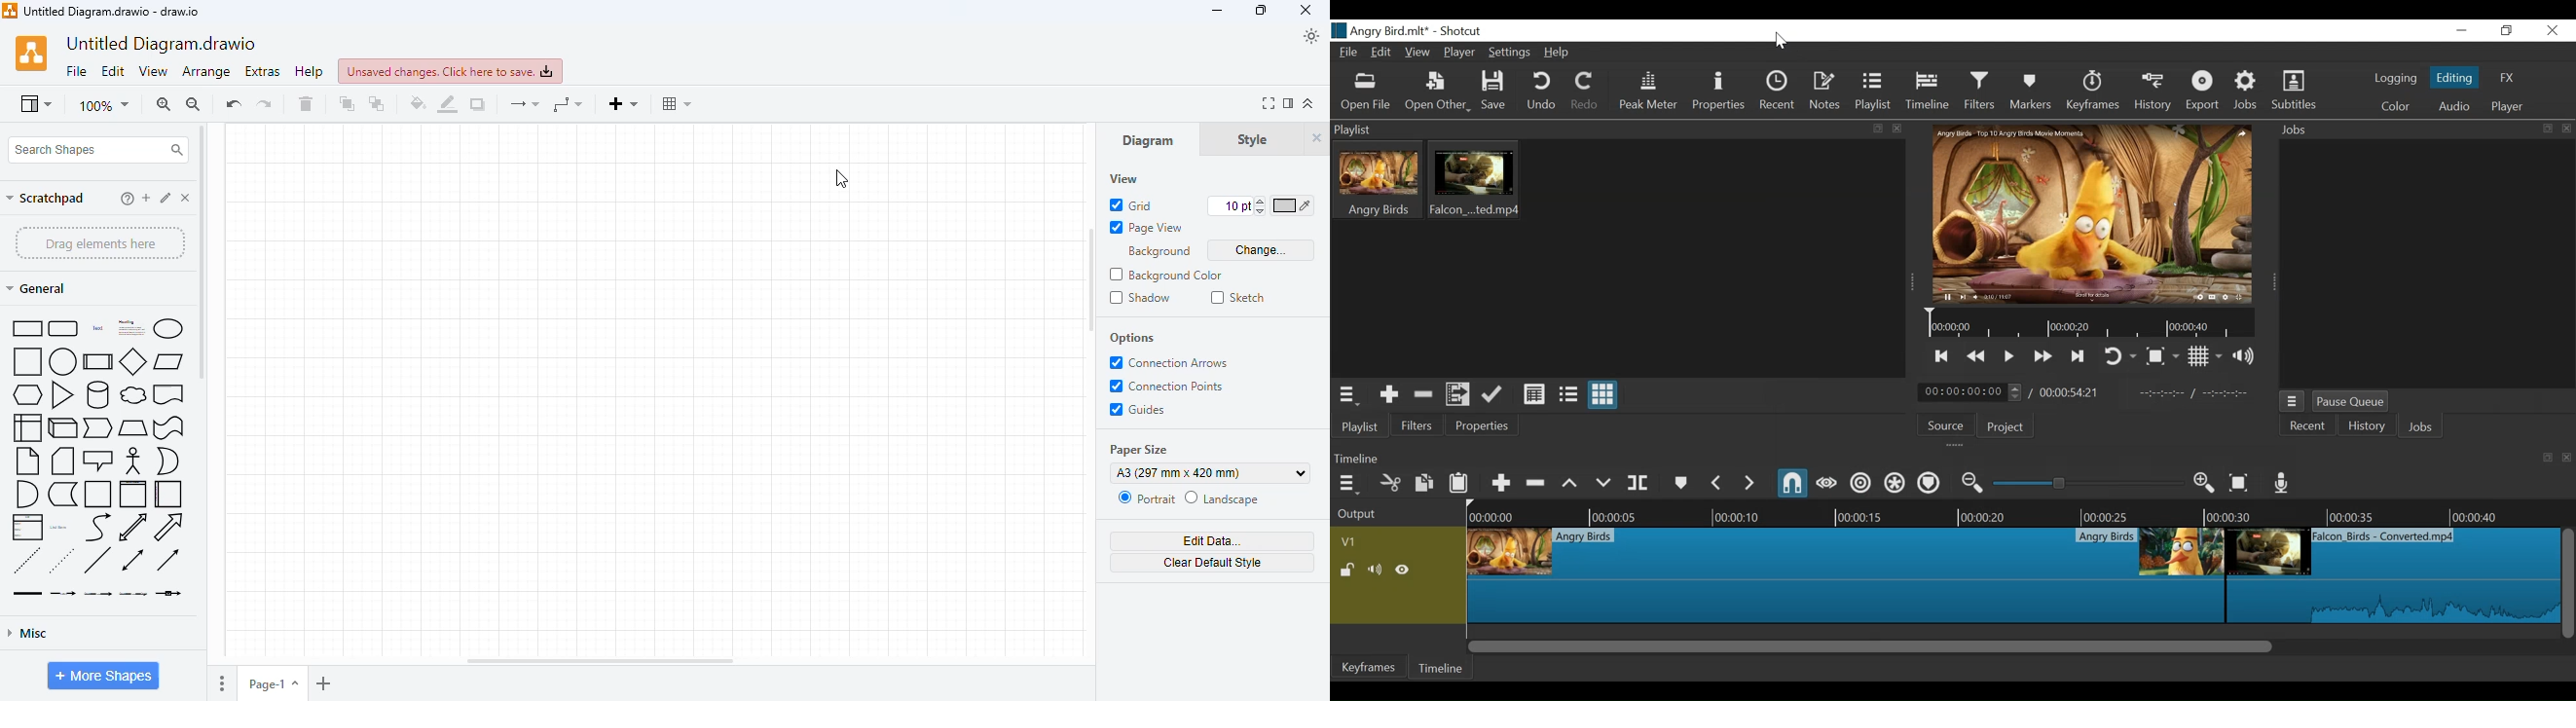 The image size is (2576, 728). Describe the element at coordinates (1306, 10) in the screenshot. I see `close` at that location.